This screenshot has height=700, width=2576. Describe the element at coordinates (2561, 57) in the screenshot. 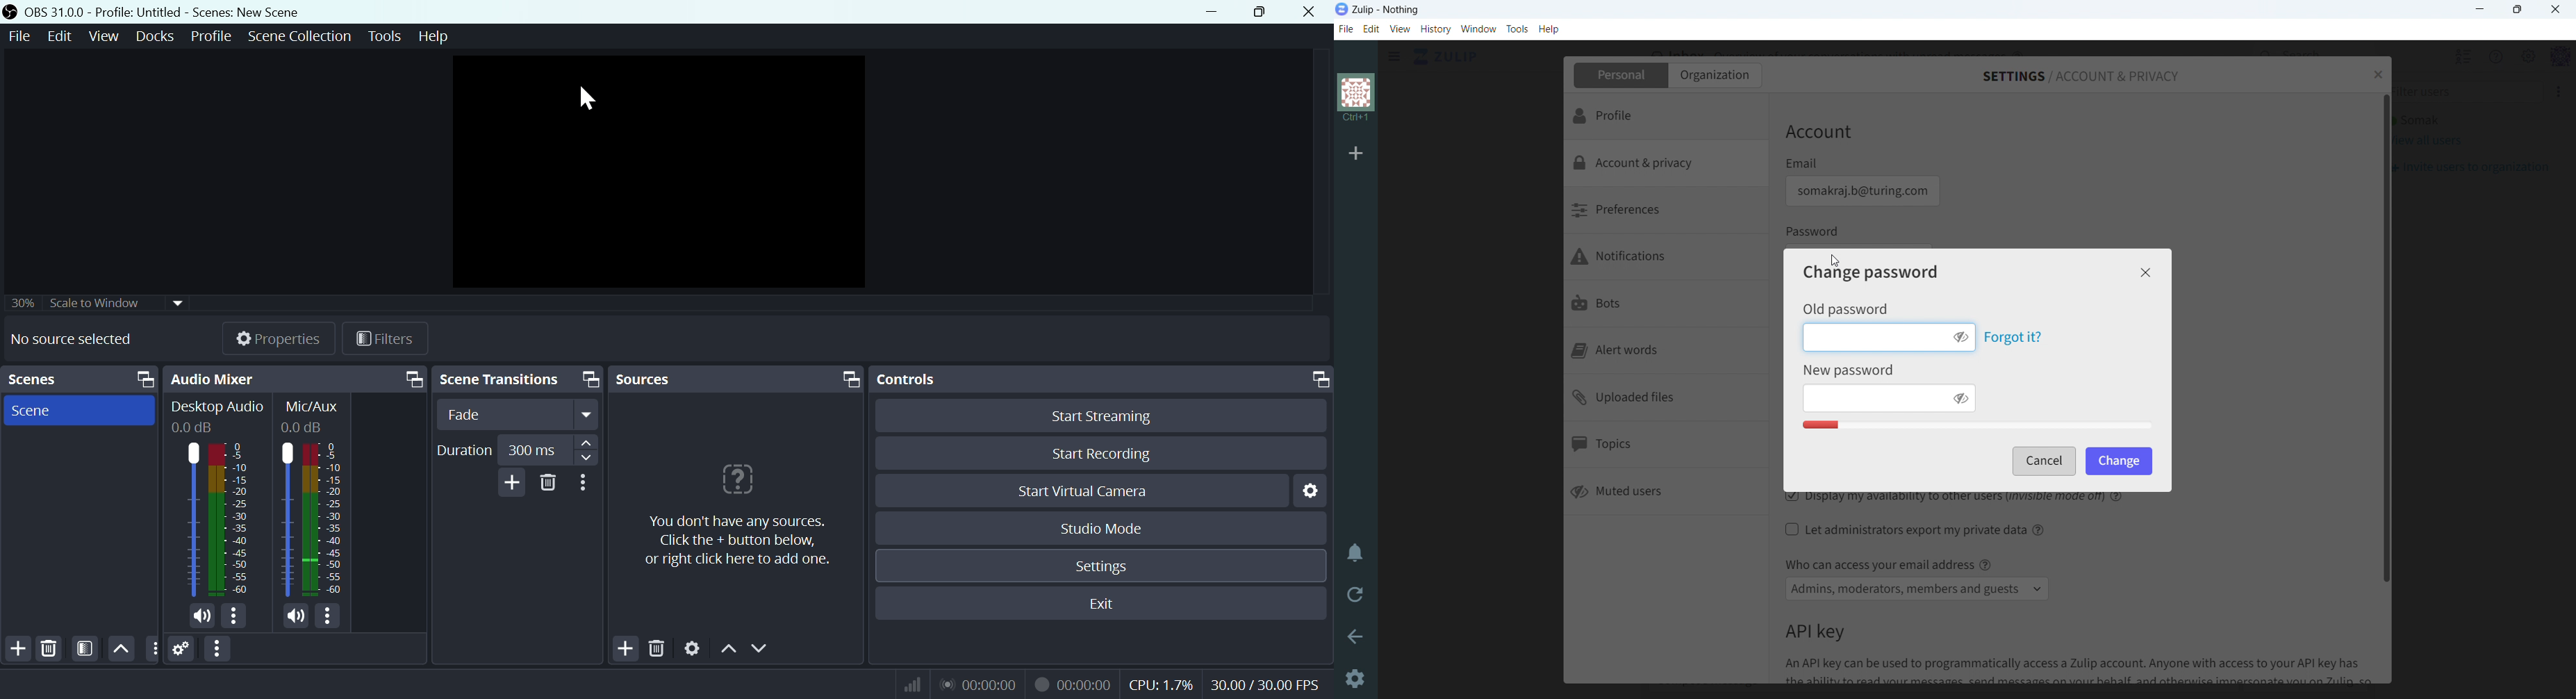

I see `profile menu` at that location.